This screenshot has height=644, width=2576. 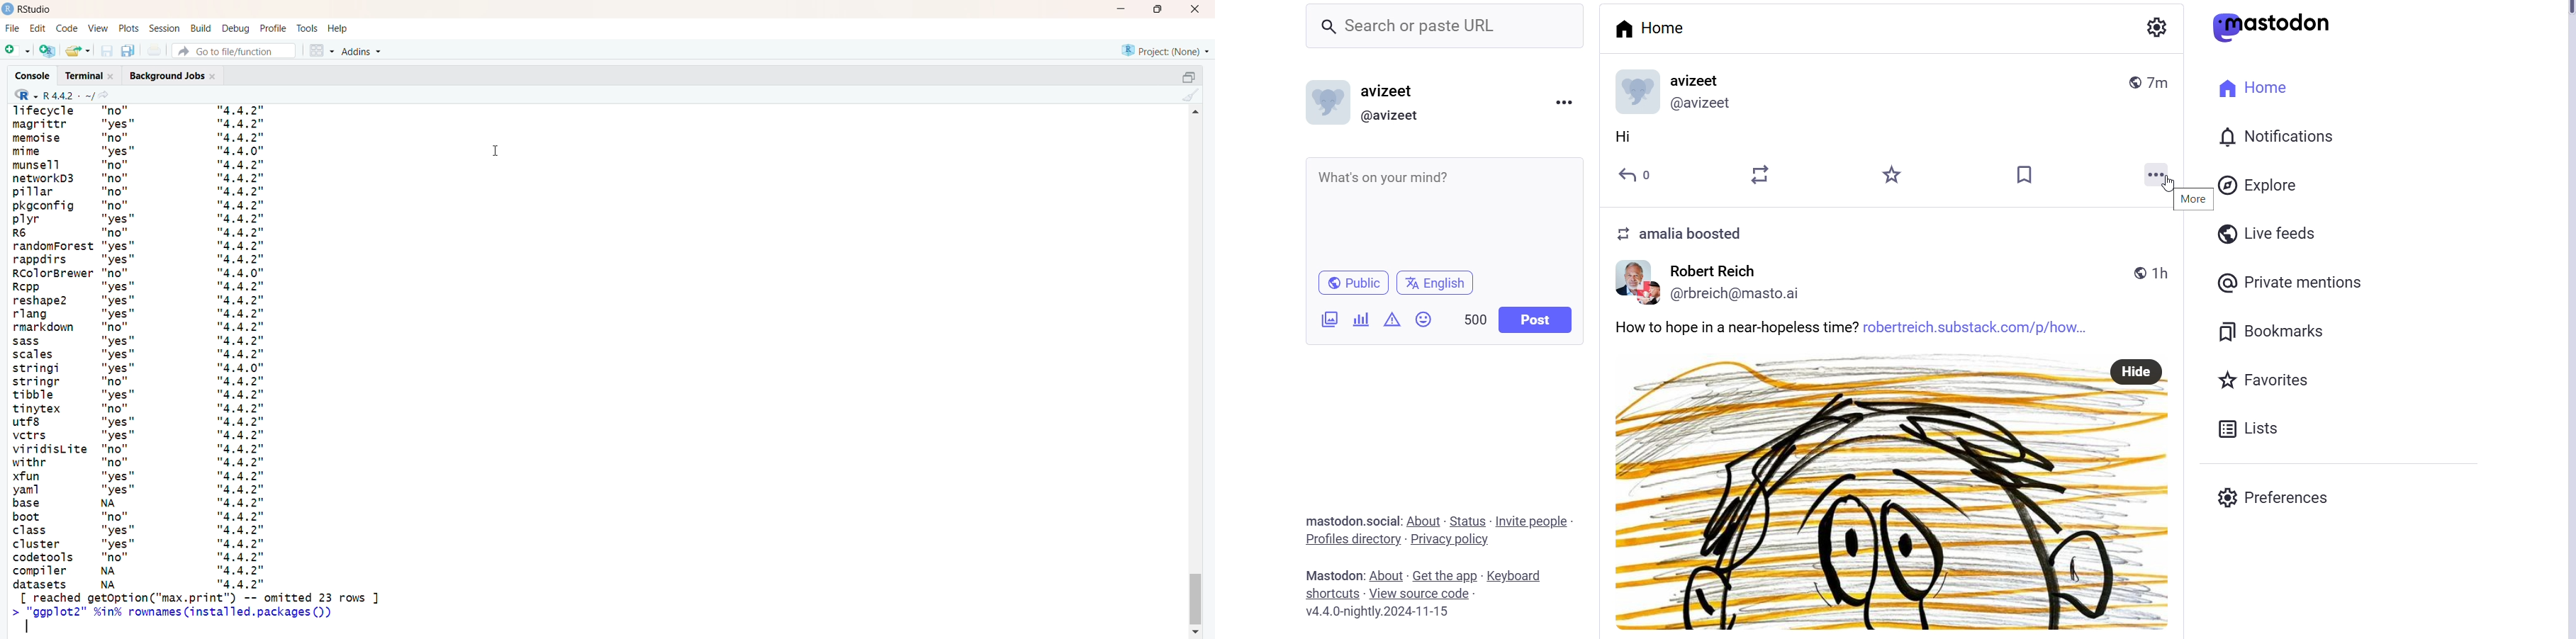 I want to click on Time Posted, so click(x=2151, y=271).